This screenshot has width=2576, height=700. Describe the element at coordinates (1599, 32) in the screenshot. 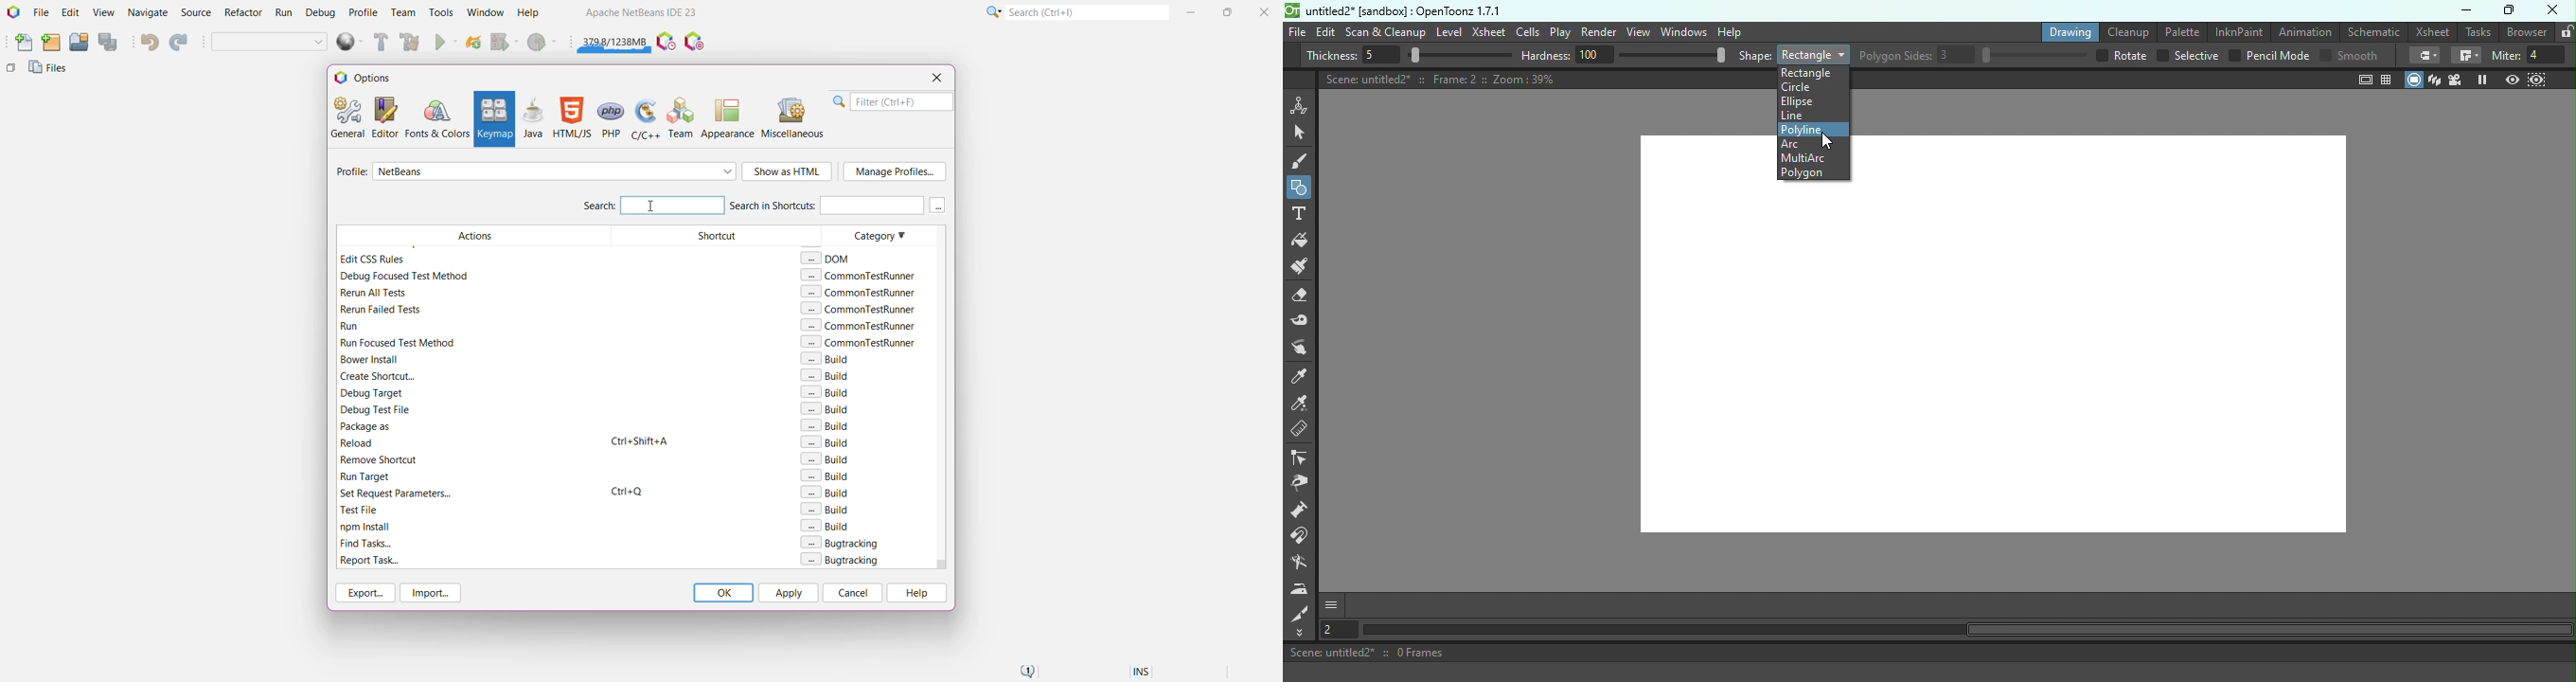

I see `Render` at that location.